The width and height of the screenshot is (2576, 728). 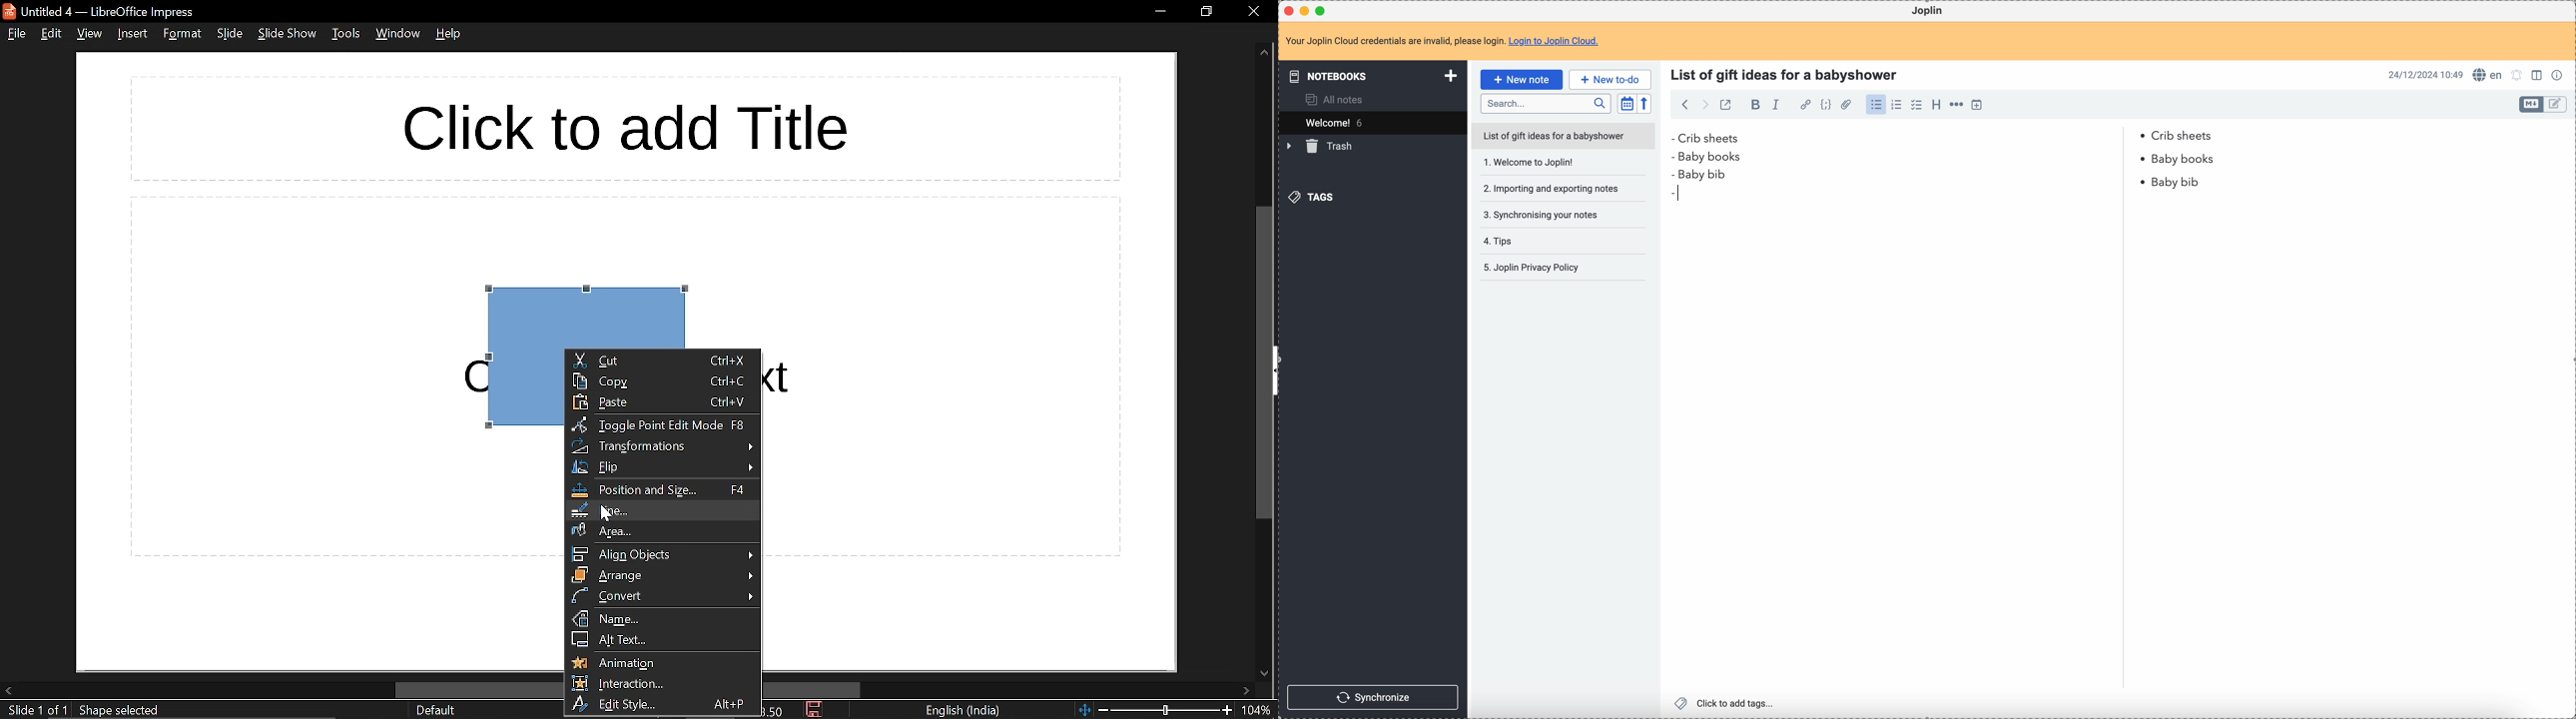 I want to click on Joplin, so click(x=1930, y=11).